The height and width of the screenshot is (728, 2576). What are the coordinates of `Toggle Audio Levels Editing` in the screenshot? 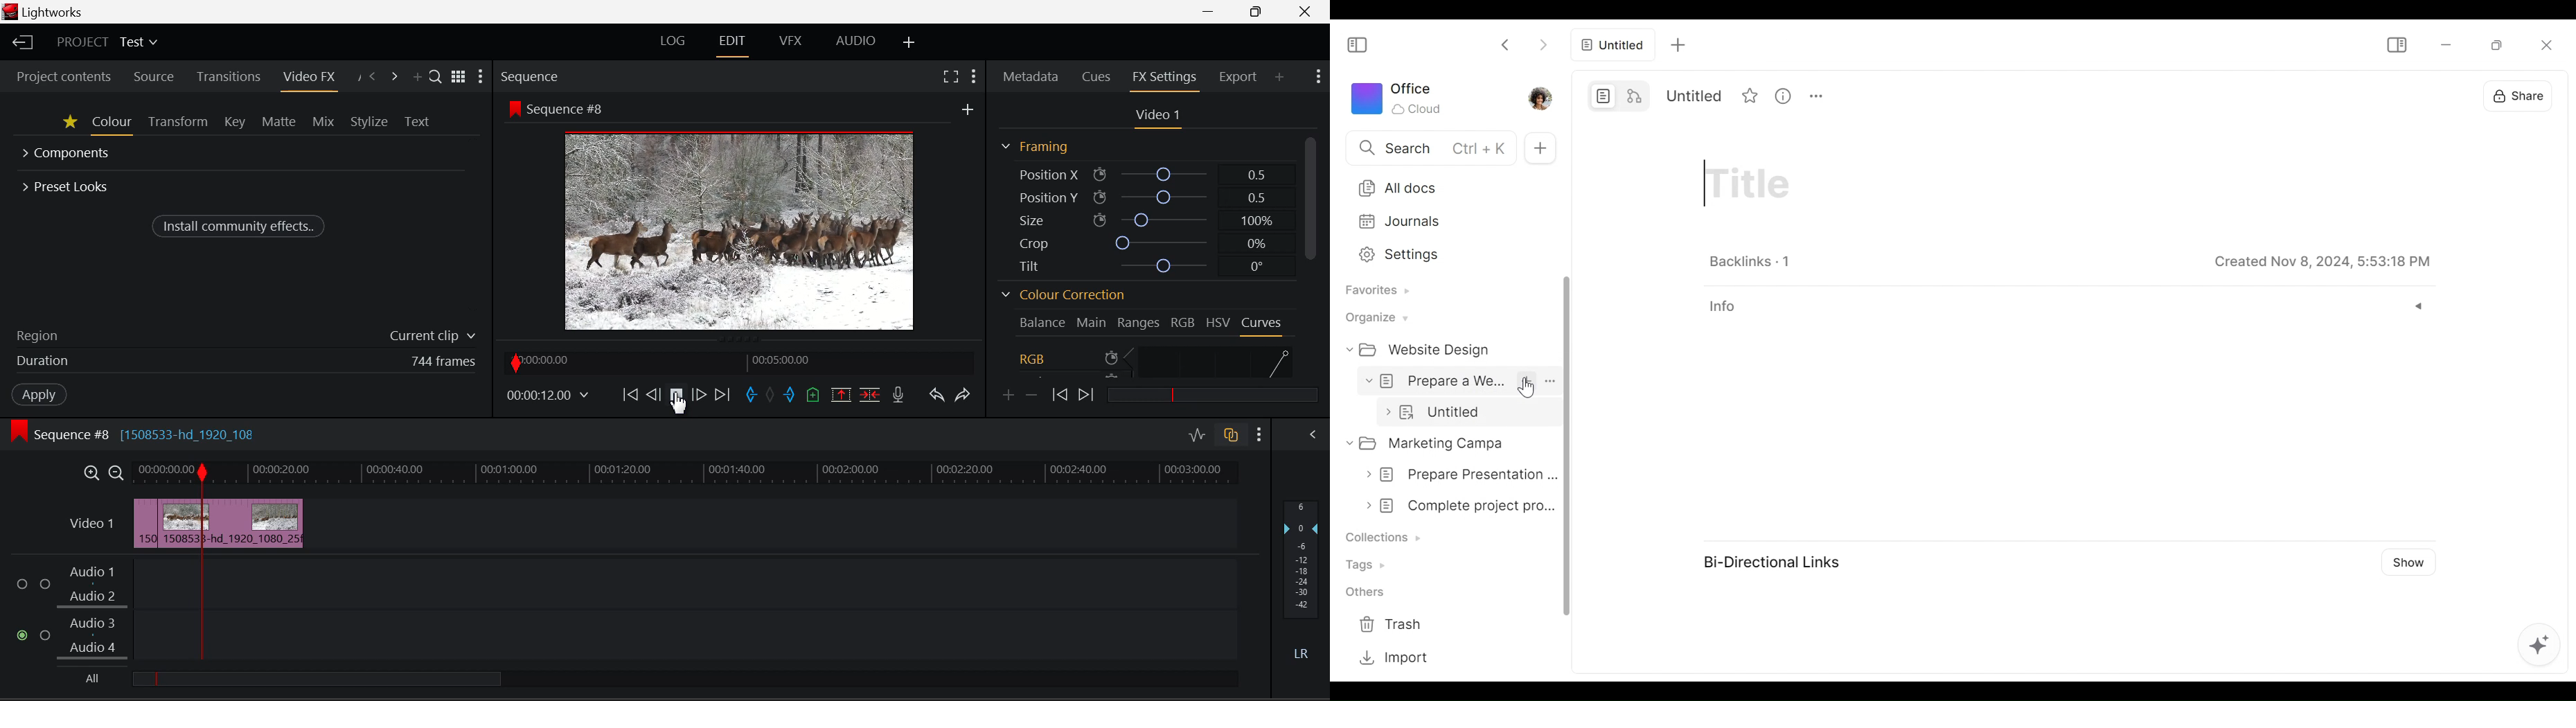 It's located at (1196, 436).